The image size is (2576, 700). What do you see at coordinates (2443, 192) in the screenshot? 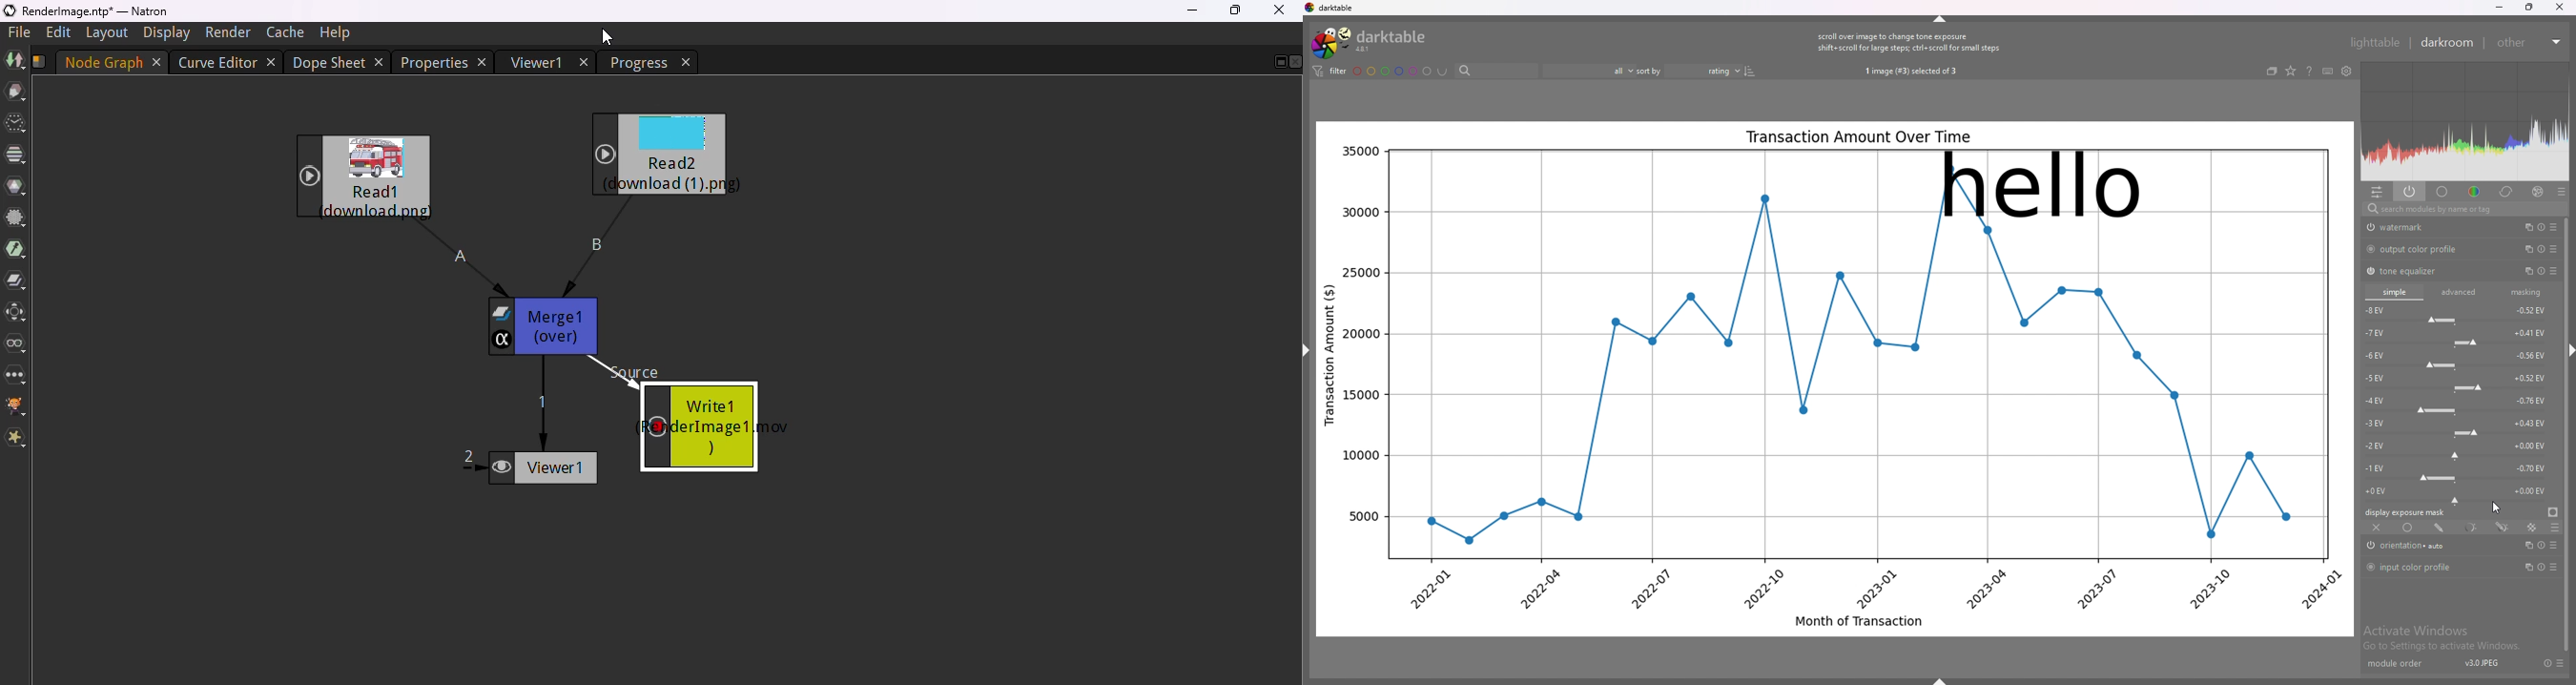
I see `base` at bounding box center [2443, 192].